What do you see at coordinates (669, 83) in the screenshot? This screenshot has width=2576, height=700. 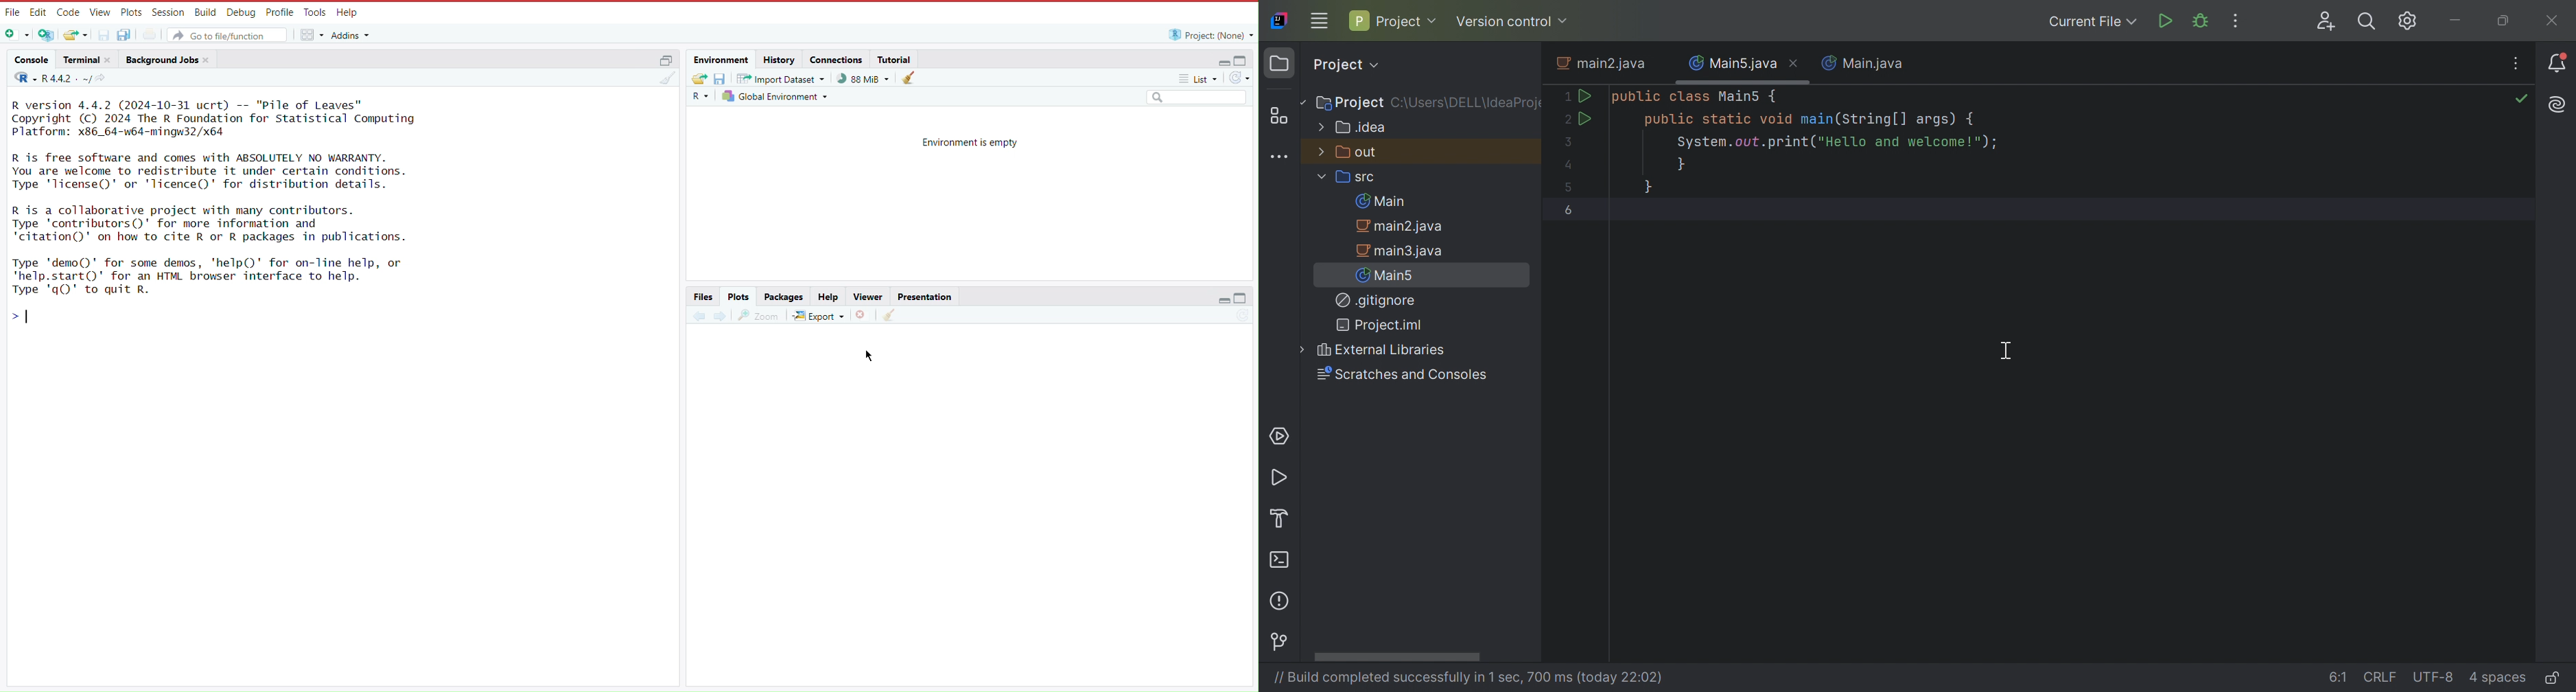 I see `Clear console (Ctrl +L)` at bounding box center [669, 83].